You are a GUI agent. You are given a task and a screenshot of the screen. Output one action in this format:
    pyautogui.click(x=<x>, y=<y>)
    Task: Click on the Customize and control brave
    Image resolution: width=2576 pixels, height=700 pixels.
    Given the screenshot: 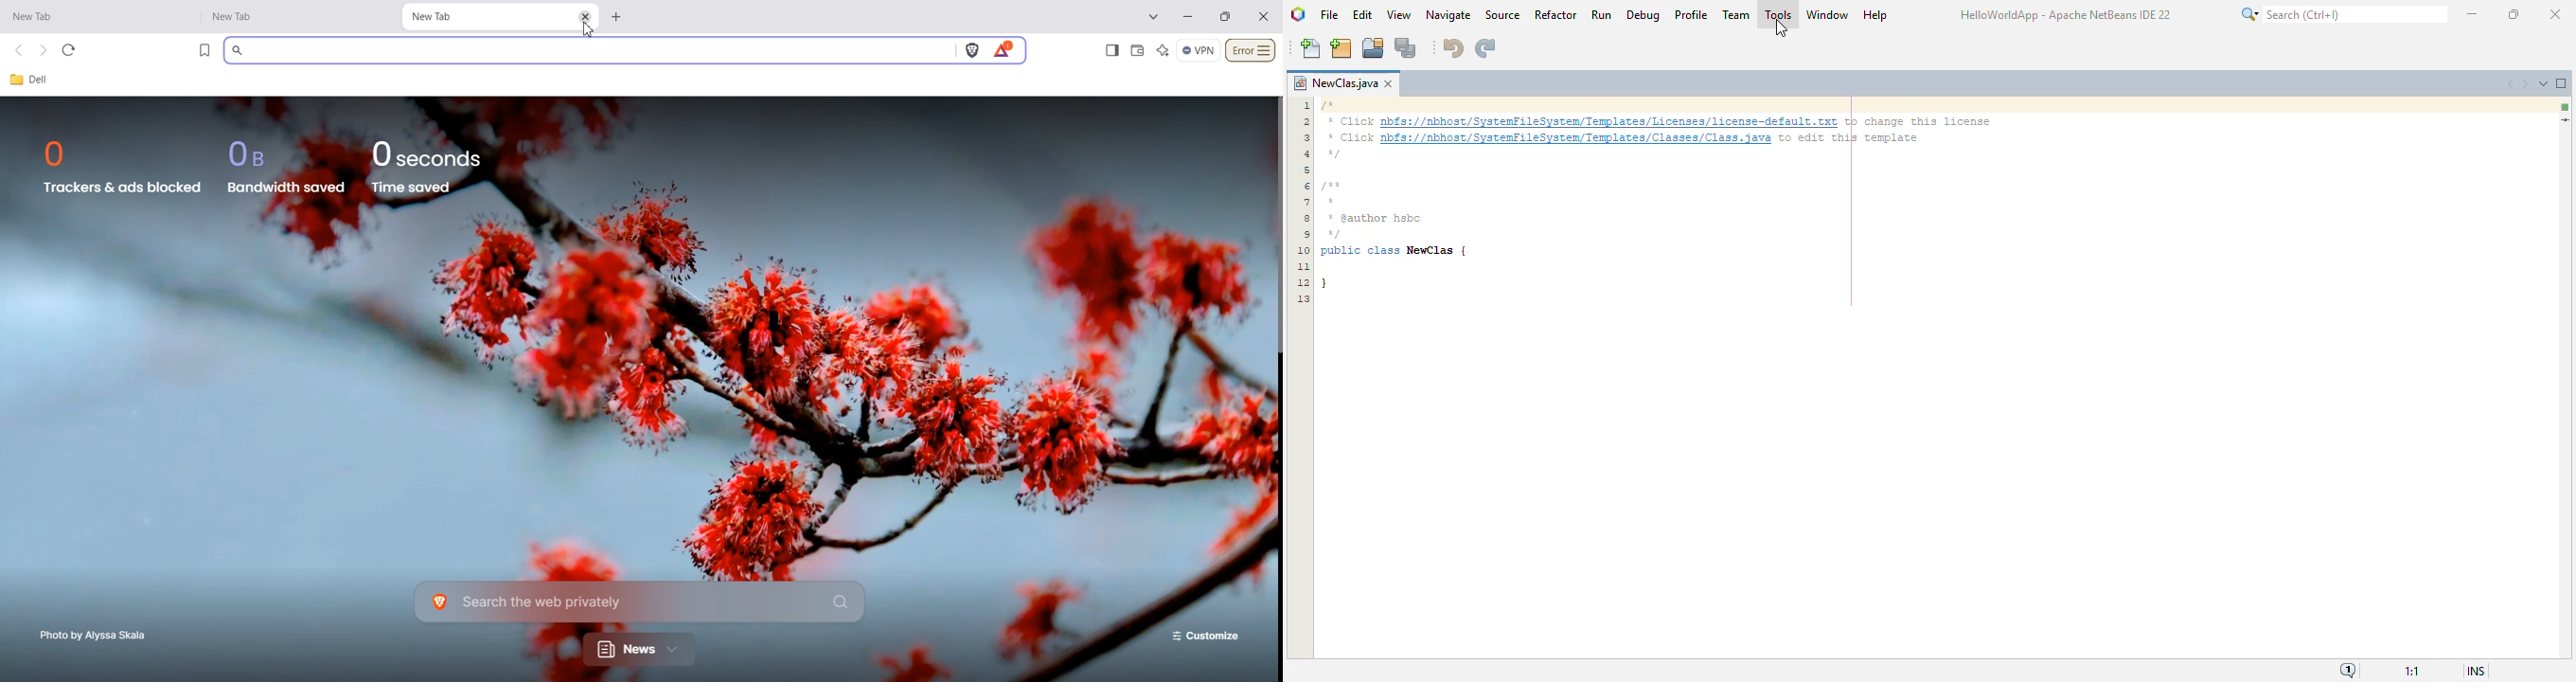 What is the action you would take?
    pyautogui.click(x=1251, y=51)
    